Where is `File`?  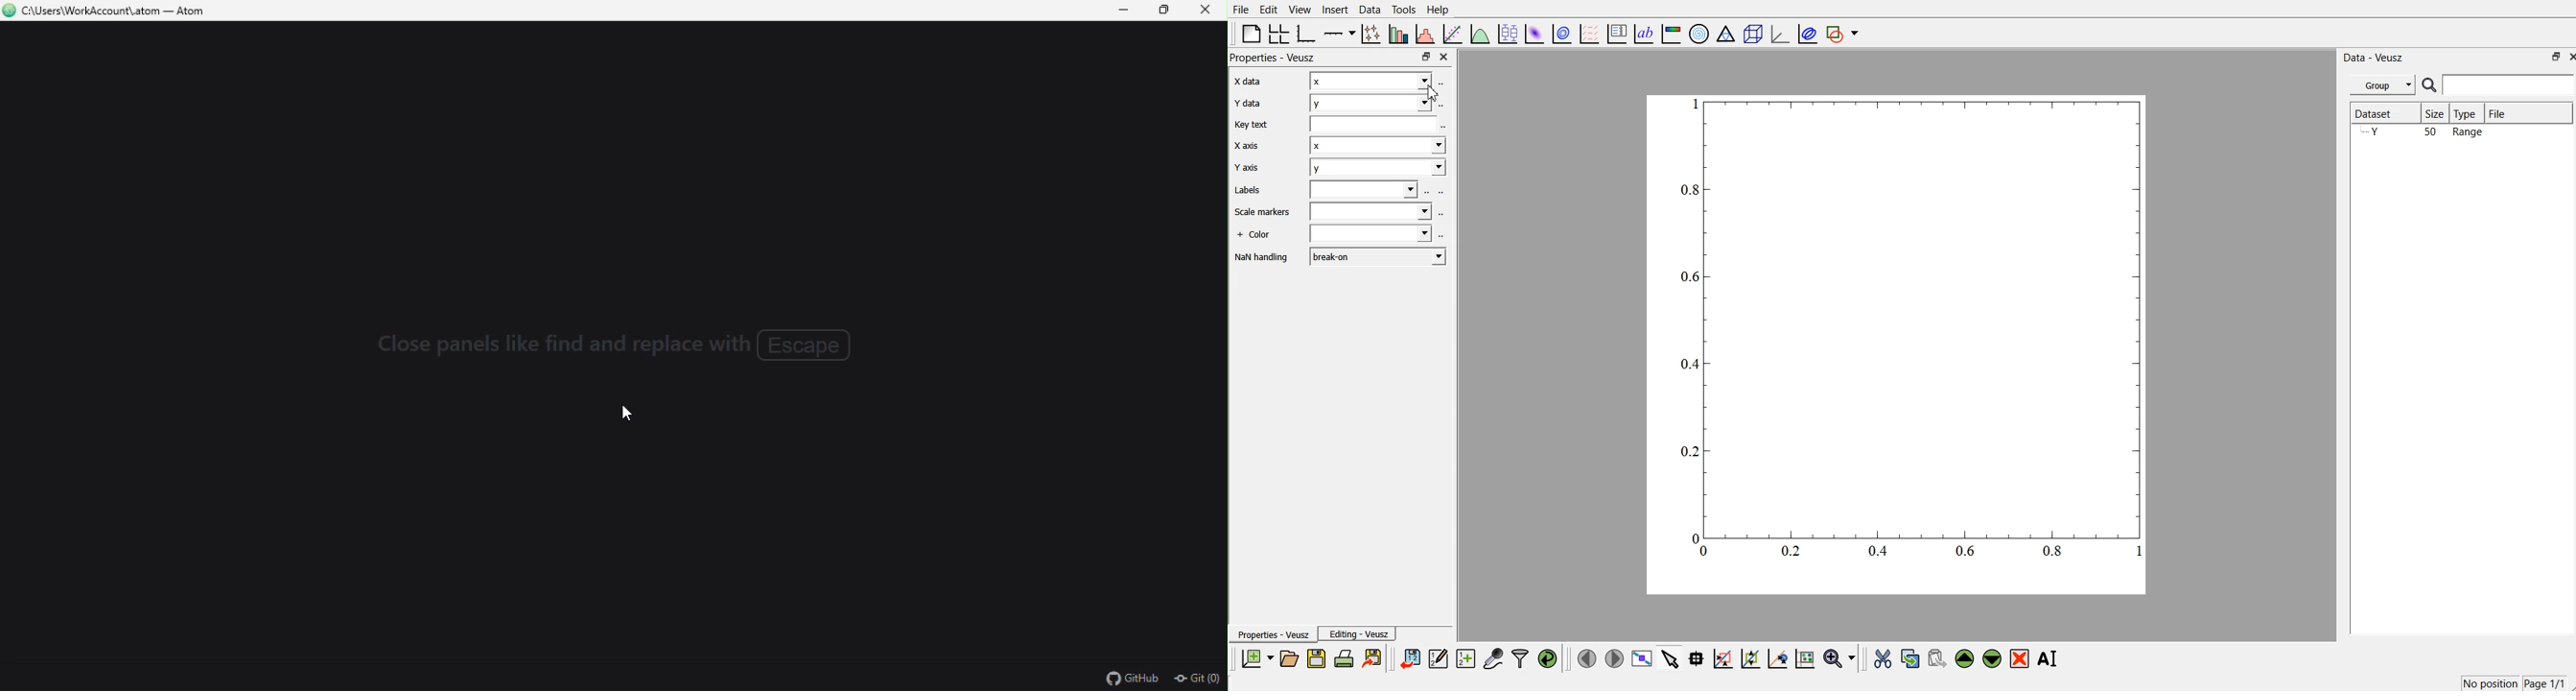
File is located at coordinates (1242, 8).